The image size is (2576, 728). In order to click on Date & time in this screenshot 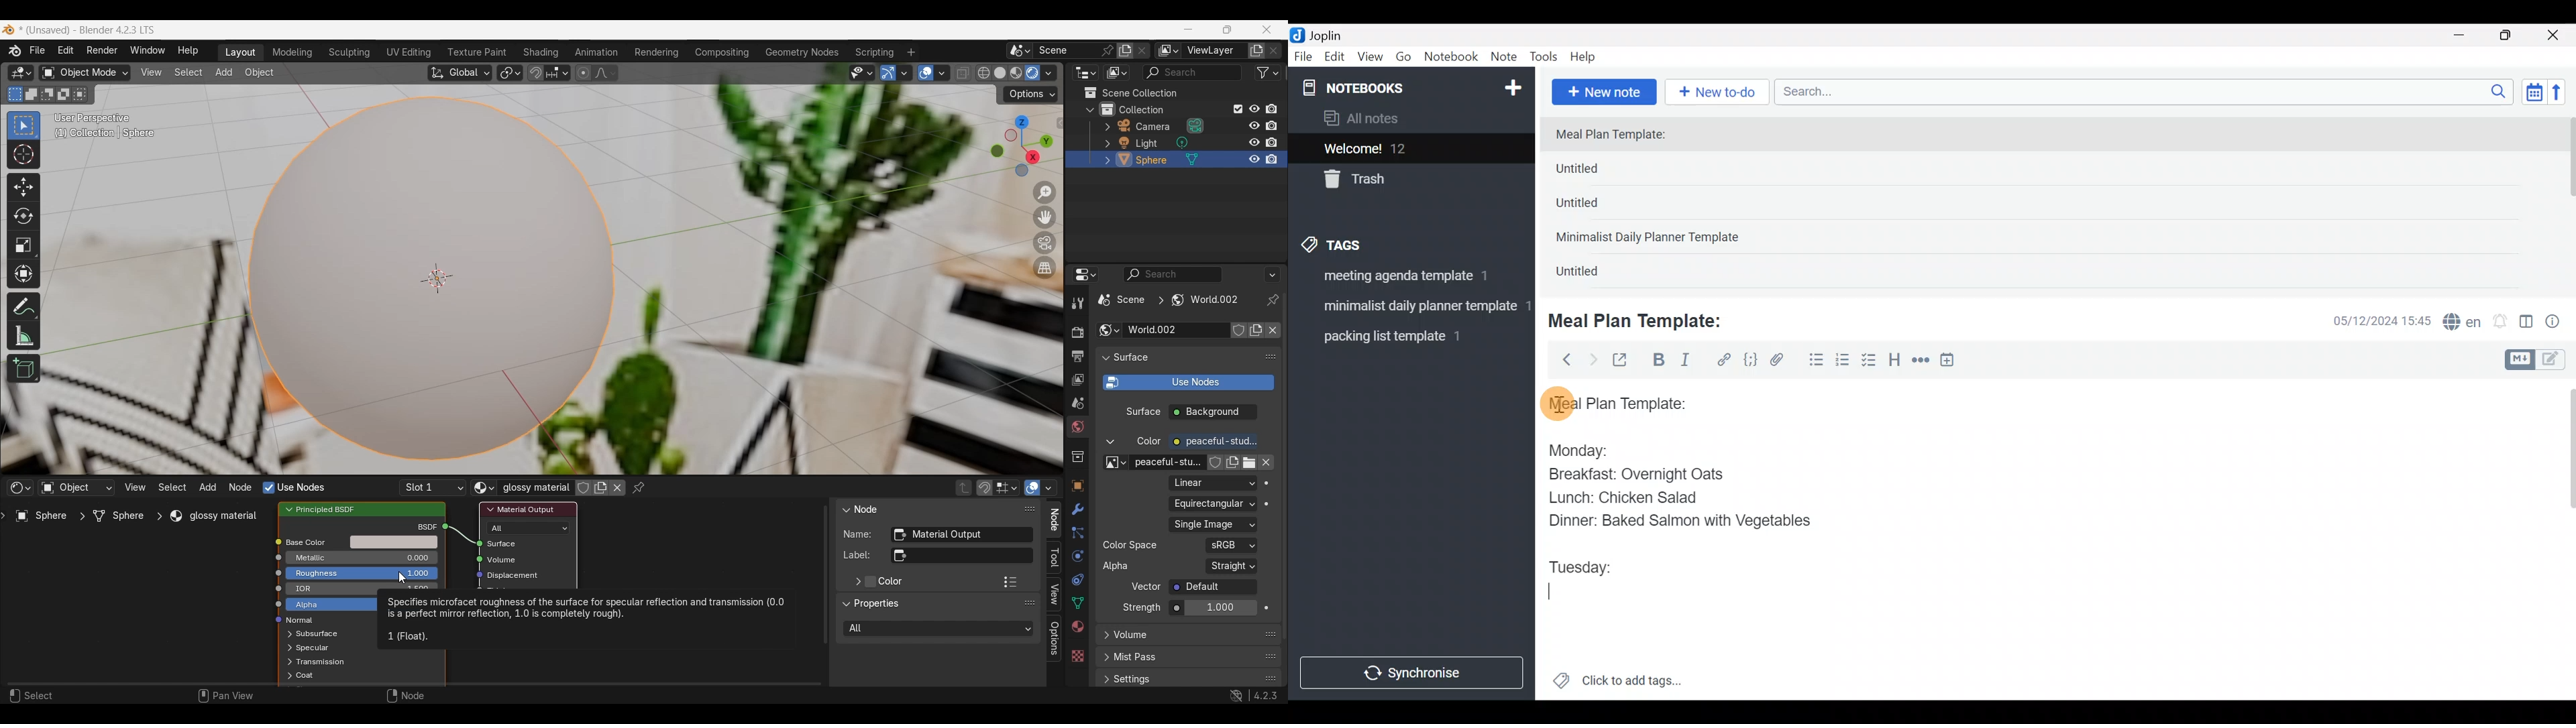, I will do `click(2371, 320)`.